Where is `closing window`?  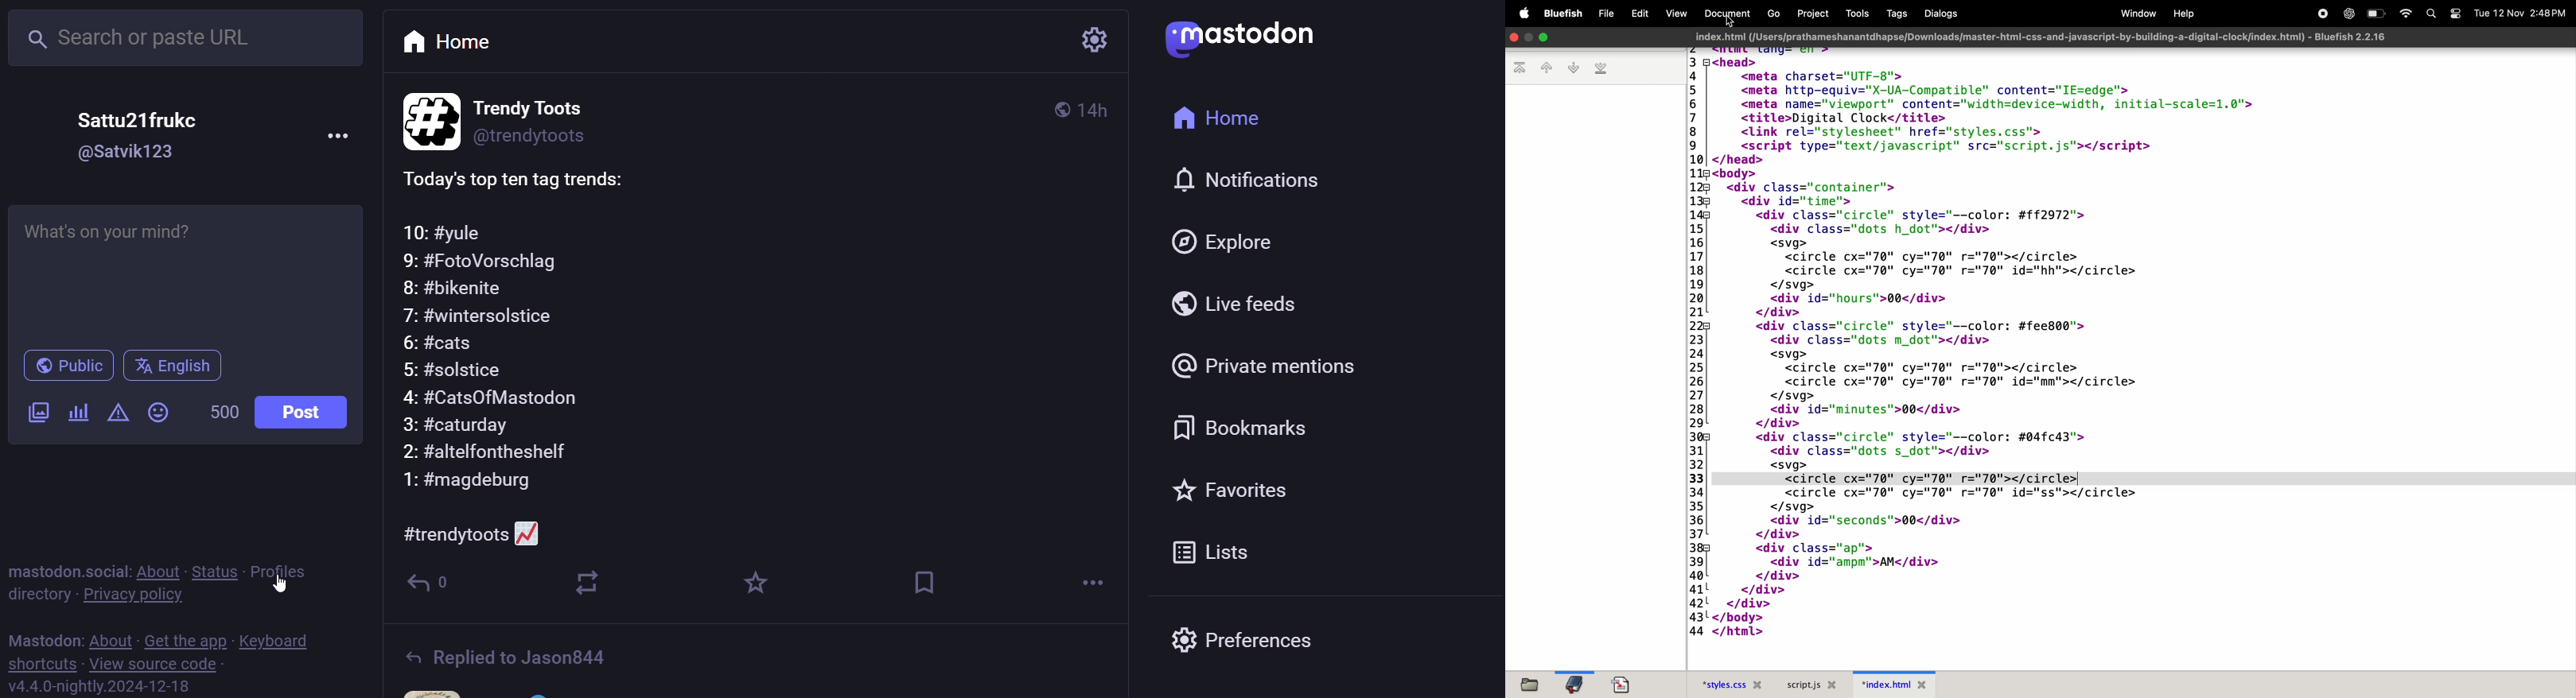
closing window is located at coordinates (1515, 37).